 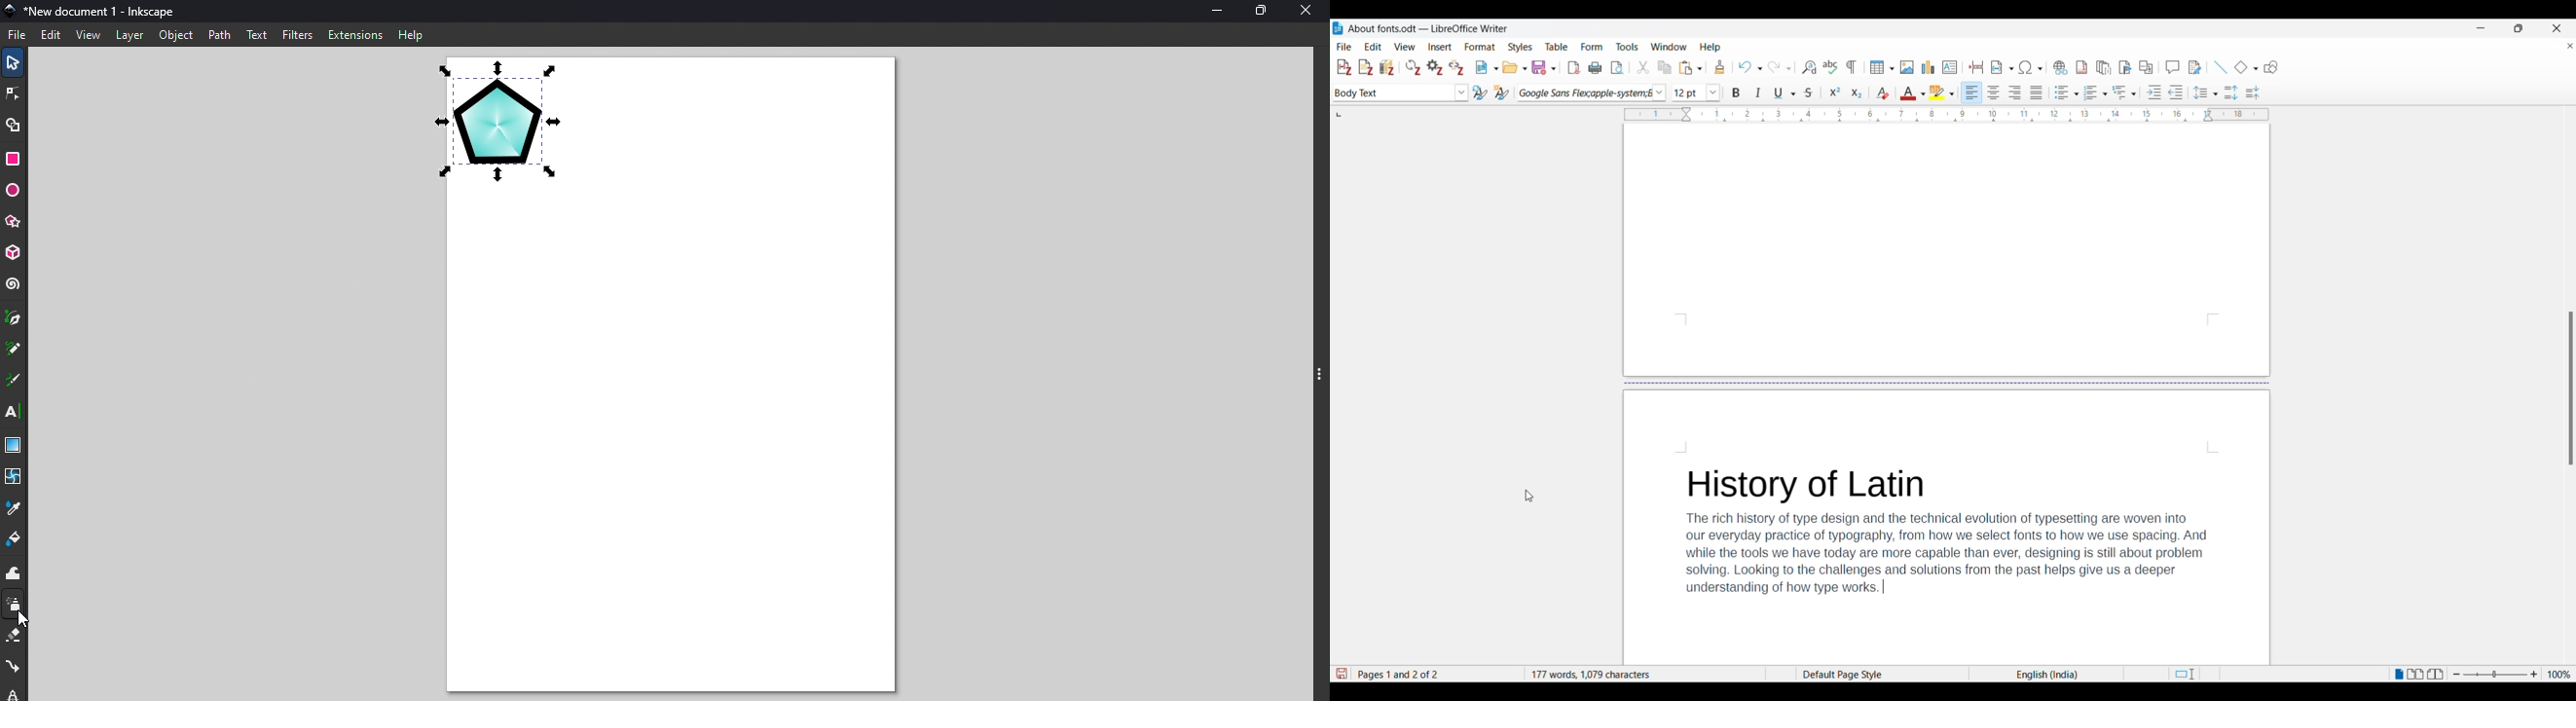 I want to click on Insert bookmark, so click(x=2126, y=68).